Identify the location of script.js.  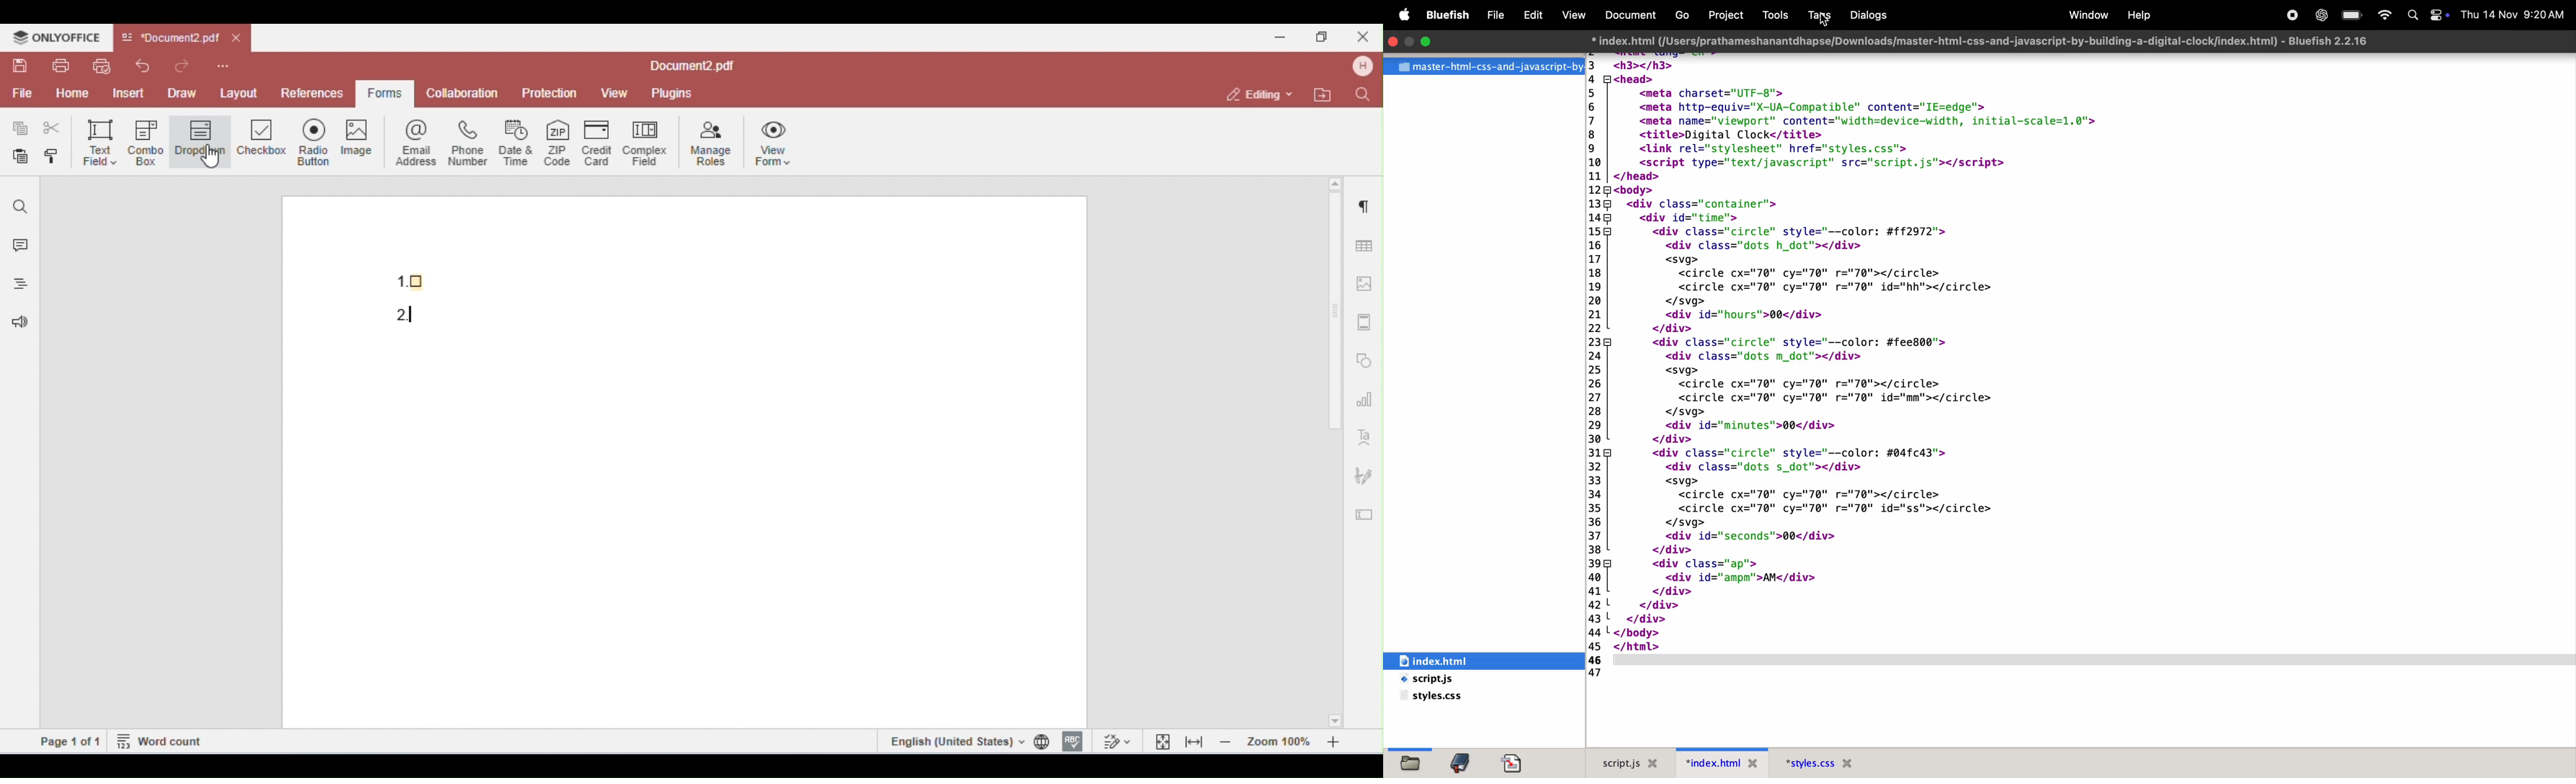
(1453, 680).